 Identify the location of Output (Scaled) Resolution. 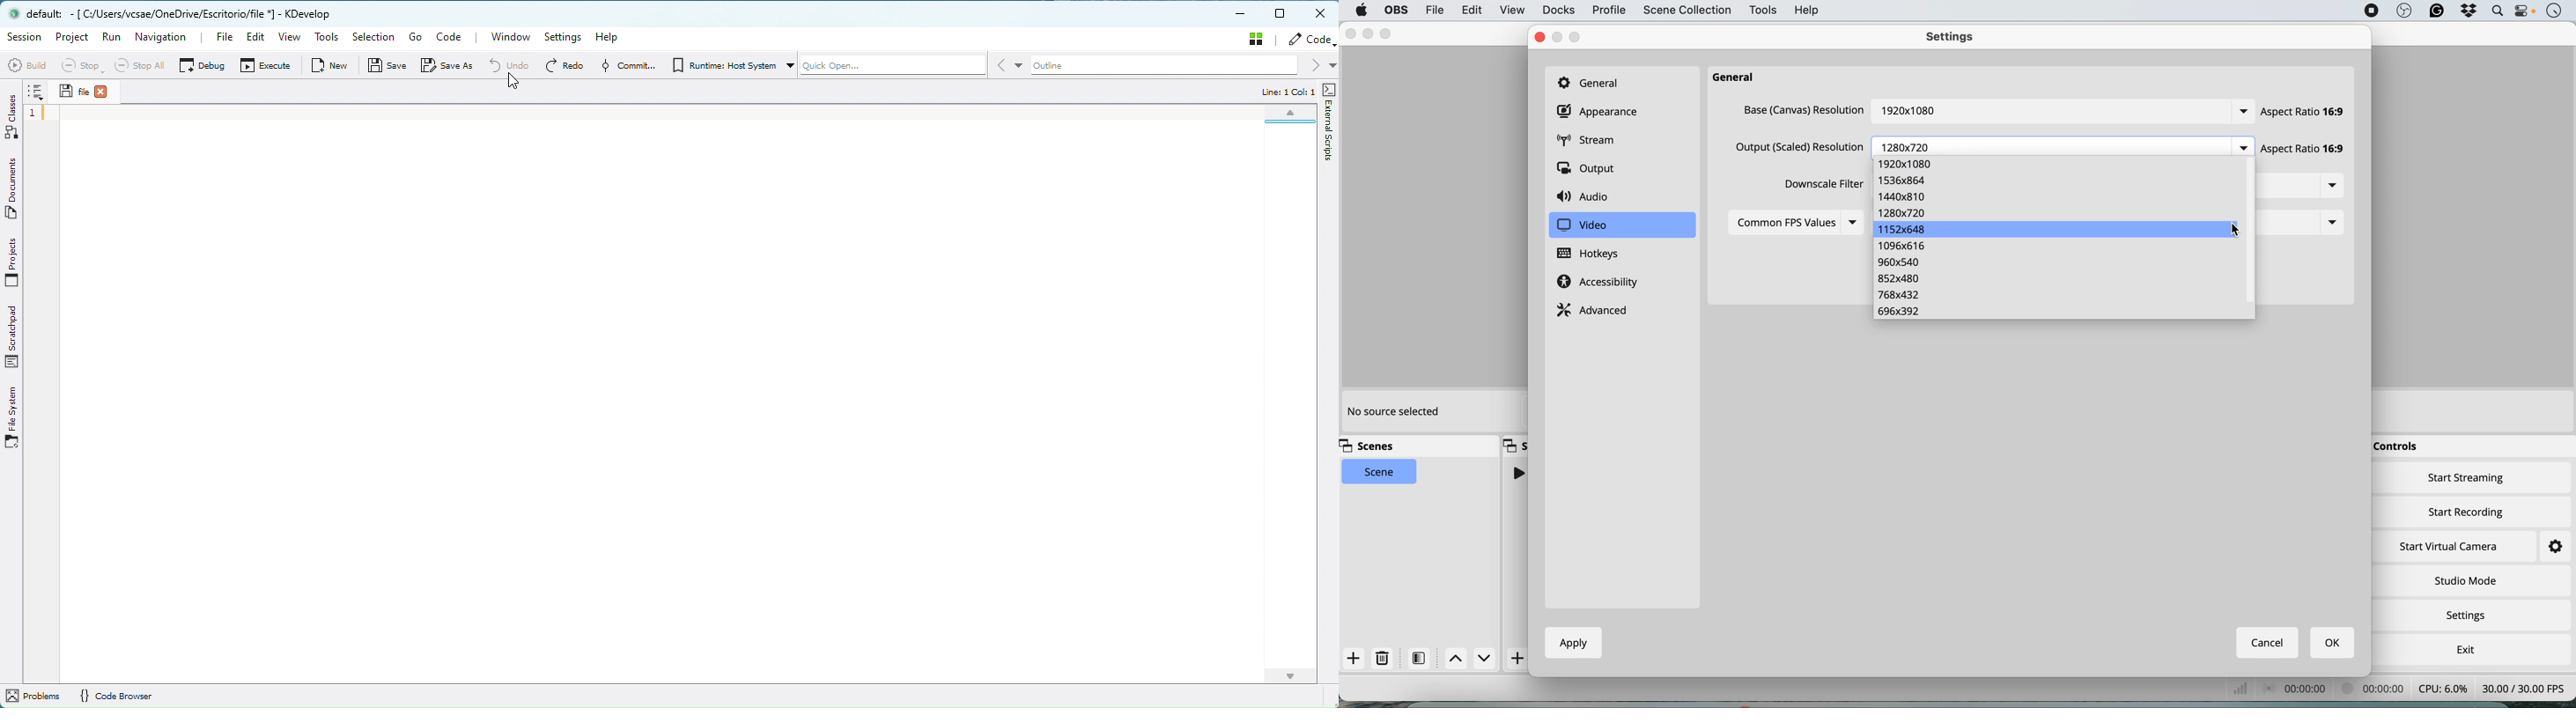
(1796, 147).